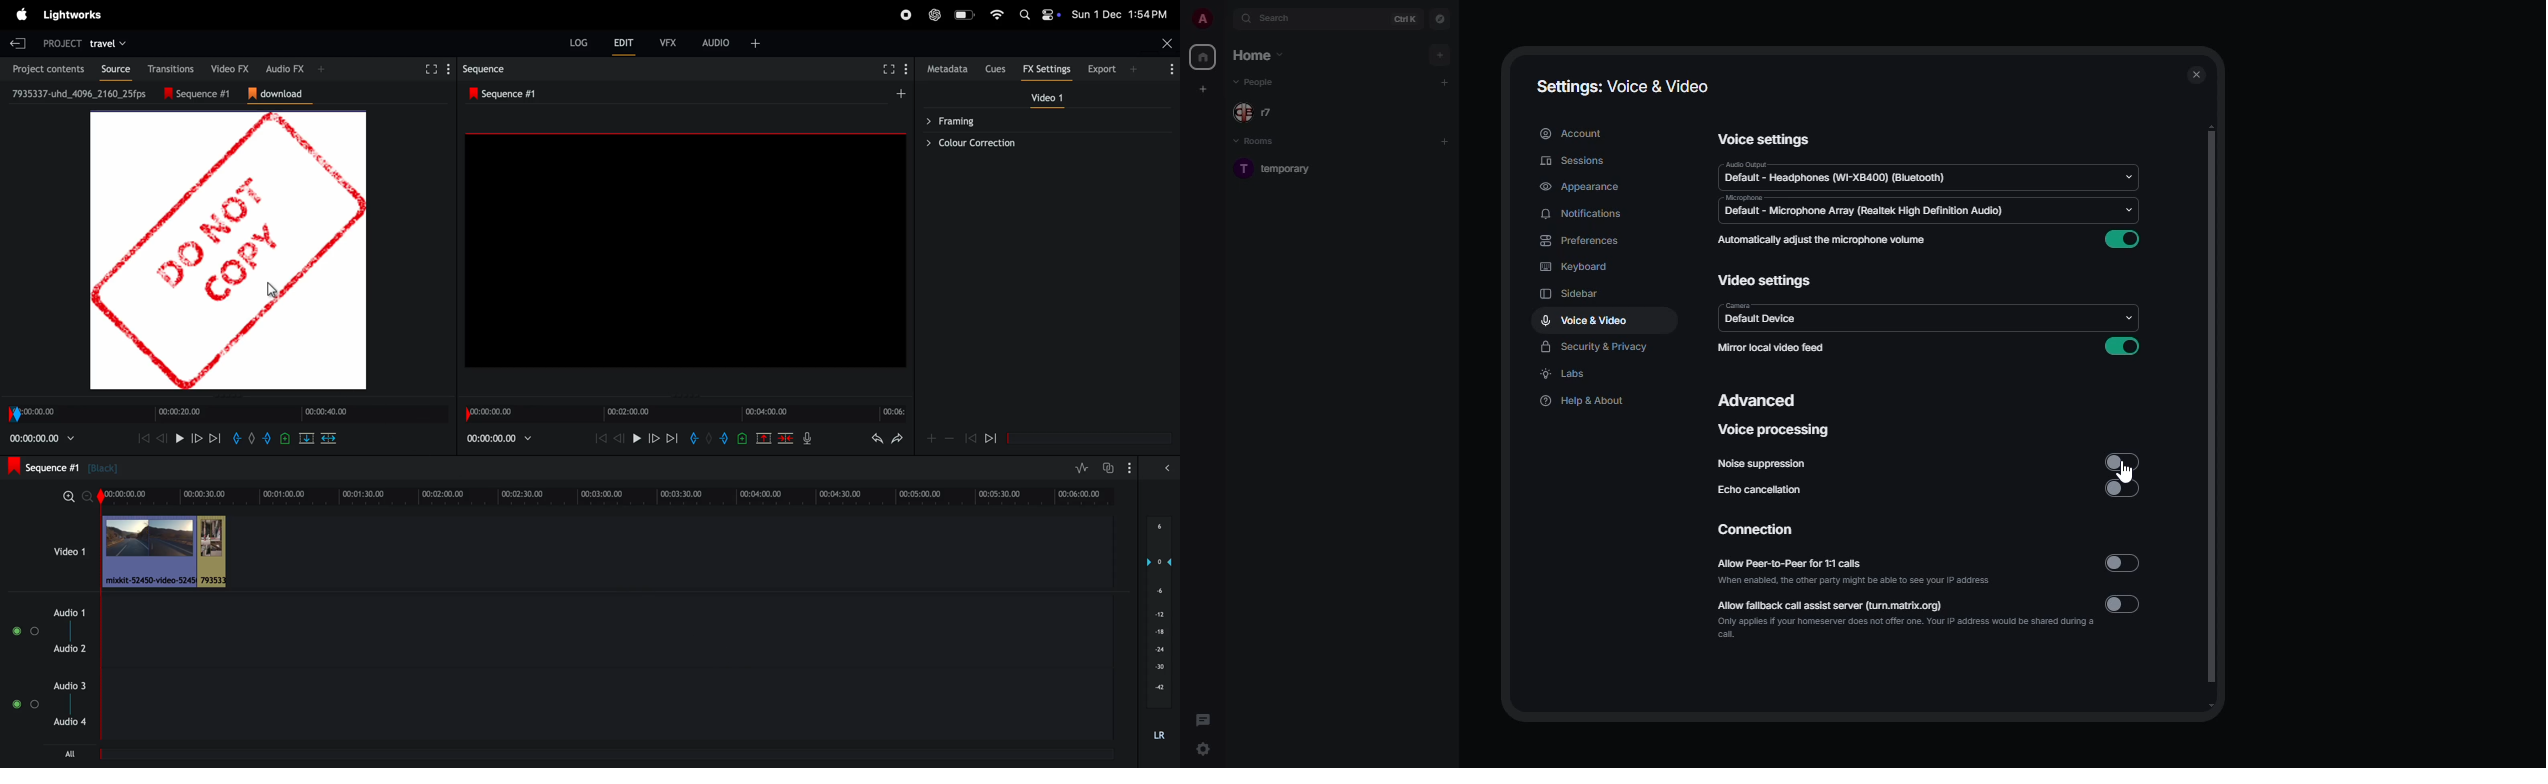 The image size is (2548, 784). Describe the element at coordinates (935, 15) in the screenshot. I see `chatgpt` at that location.